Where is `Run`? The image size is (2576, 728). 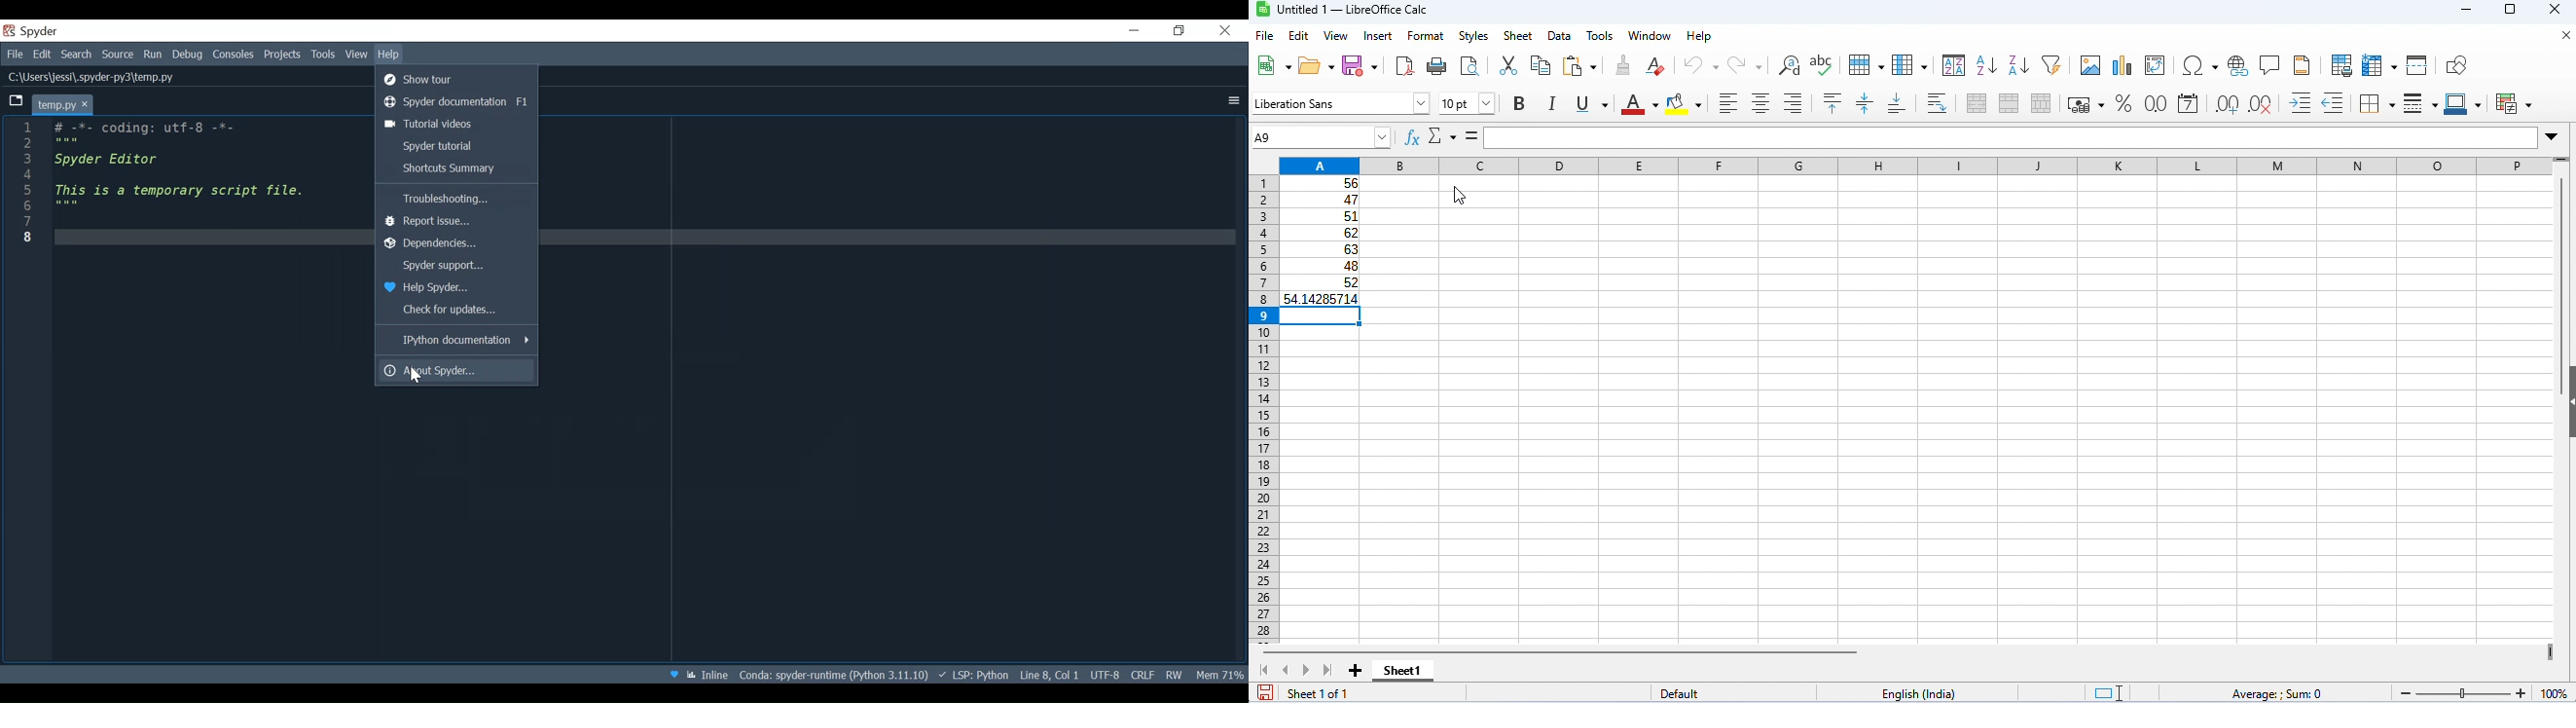
Run is located at coordinates (154, 56).